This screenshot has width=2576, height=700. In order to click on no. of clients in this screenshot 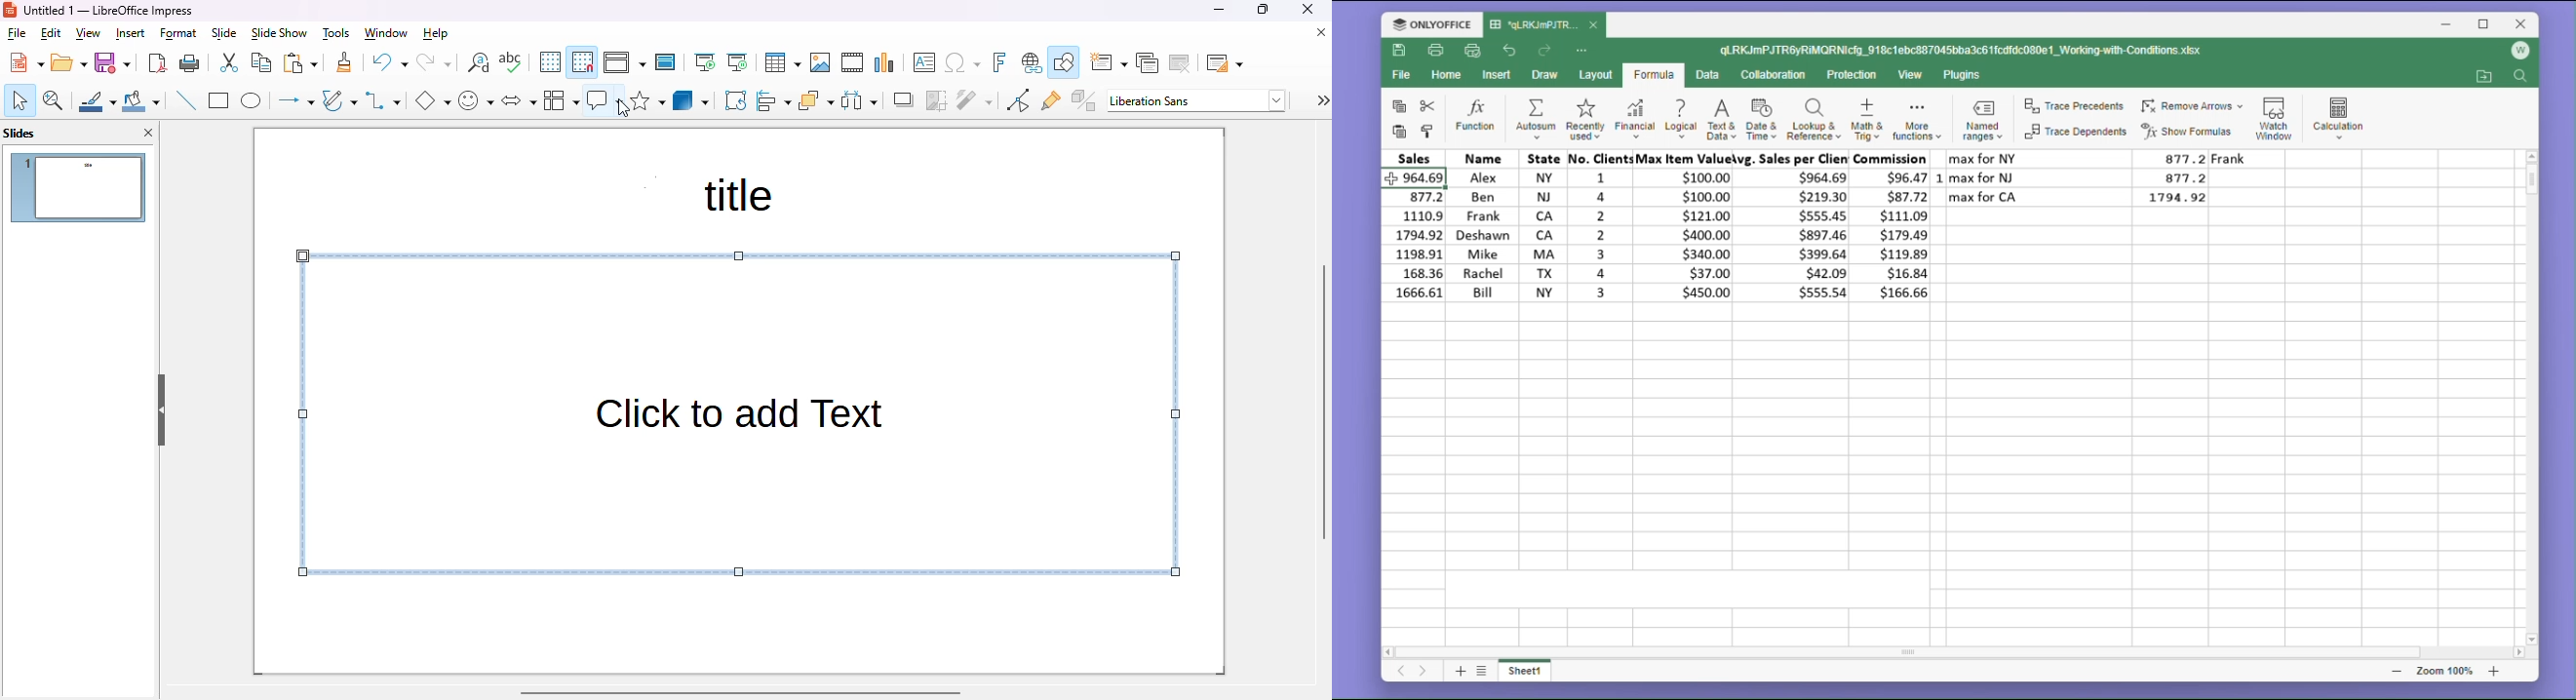, I will do `click(1599, 227)`.